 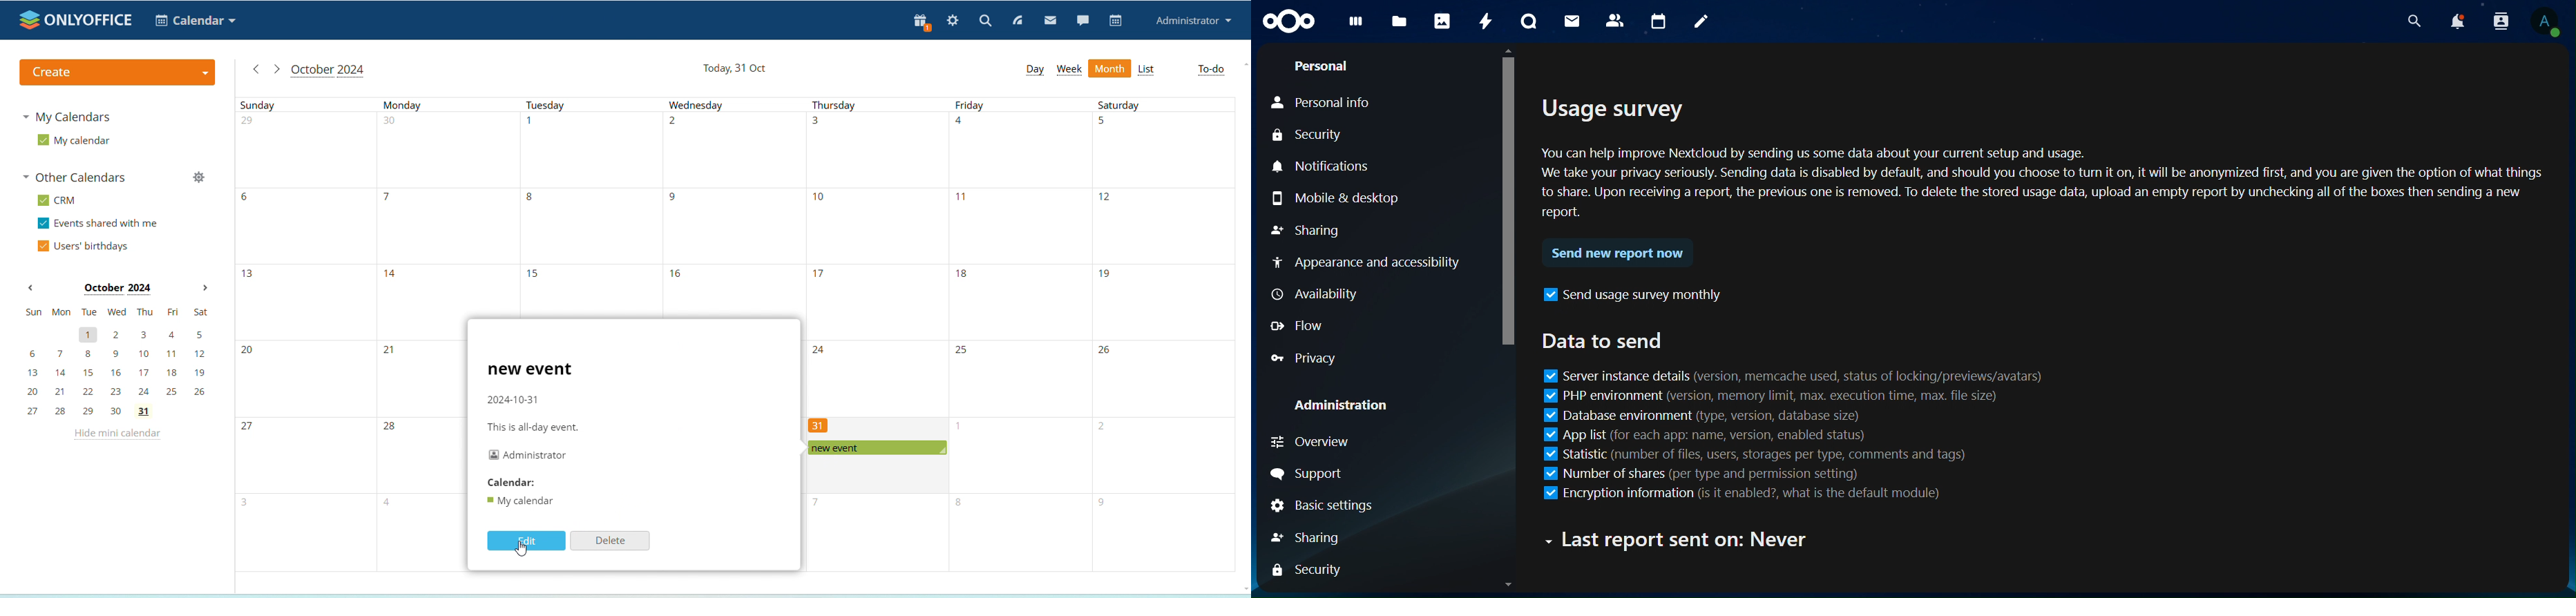 I want to click on icon, so click(x=1287, y=21).